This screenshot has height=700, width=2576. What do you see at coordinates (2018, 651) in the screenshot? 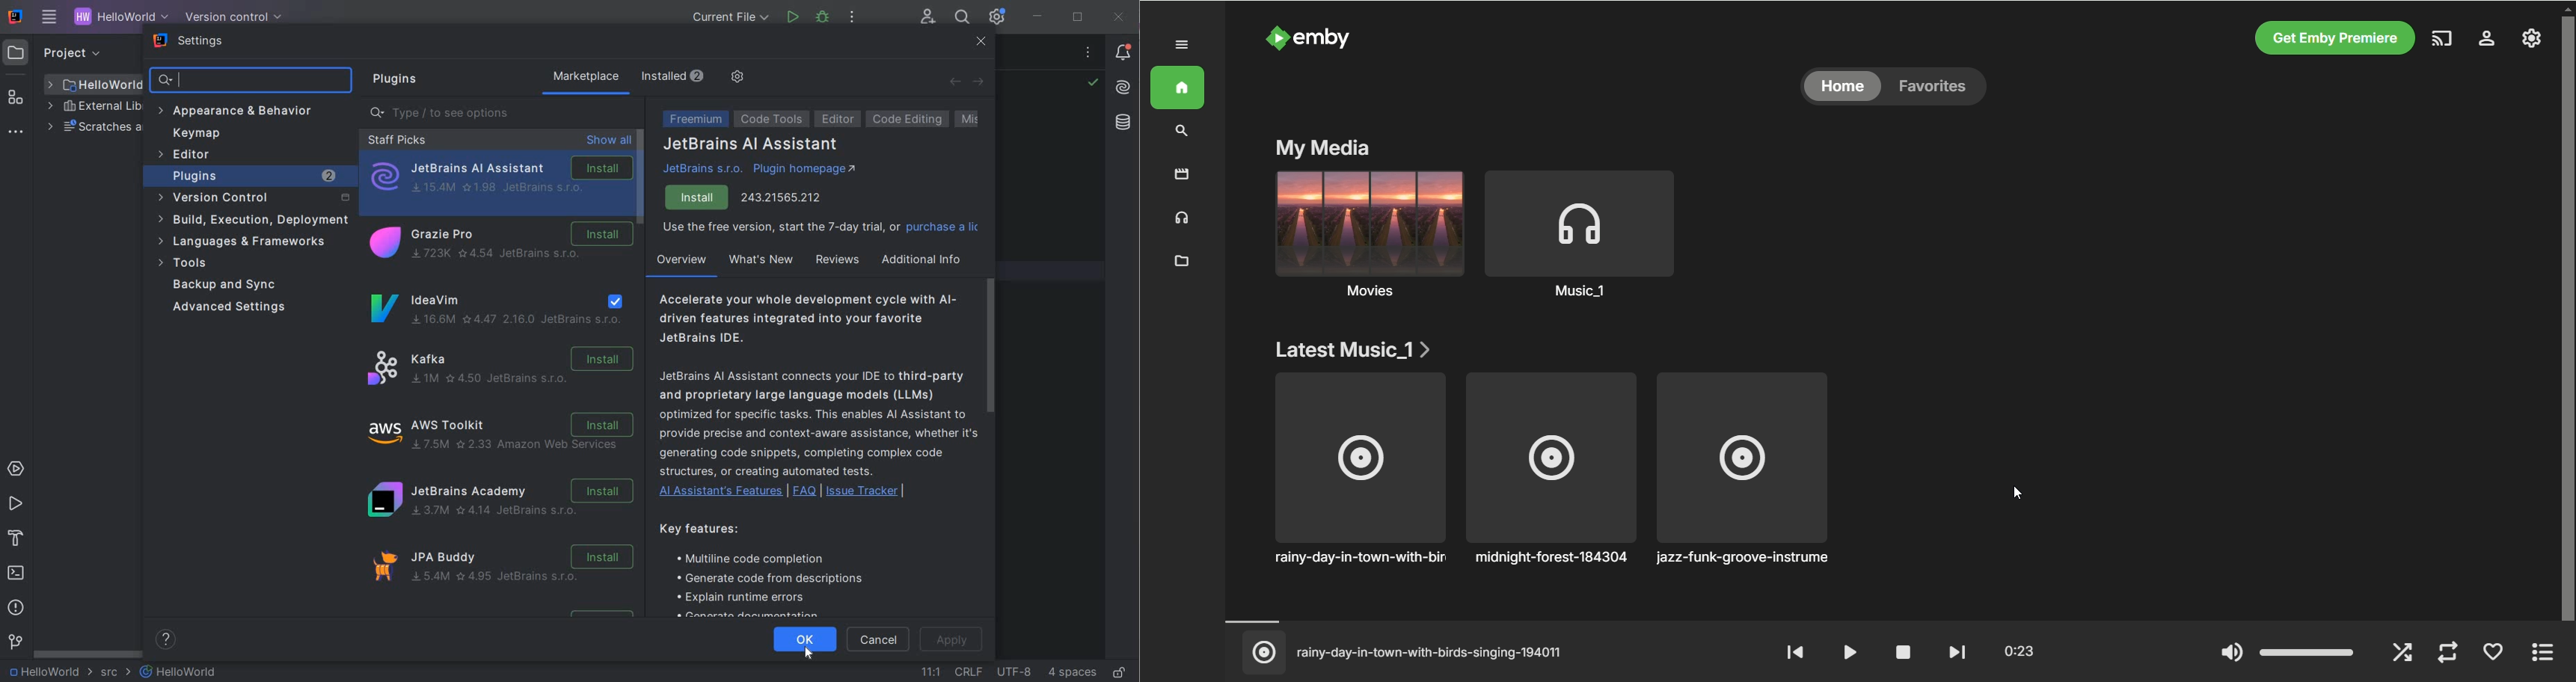
I see `played time` at bounding box center [2018, 651].